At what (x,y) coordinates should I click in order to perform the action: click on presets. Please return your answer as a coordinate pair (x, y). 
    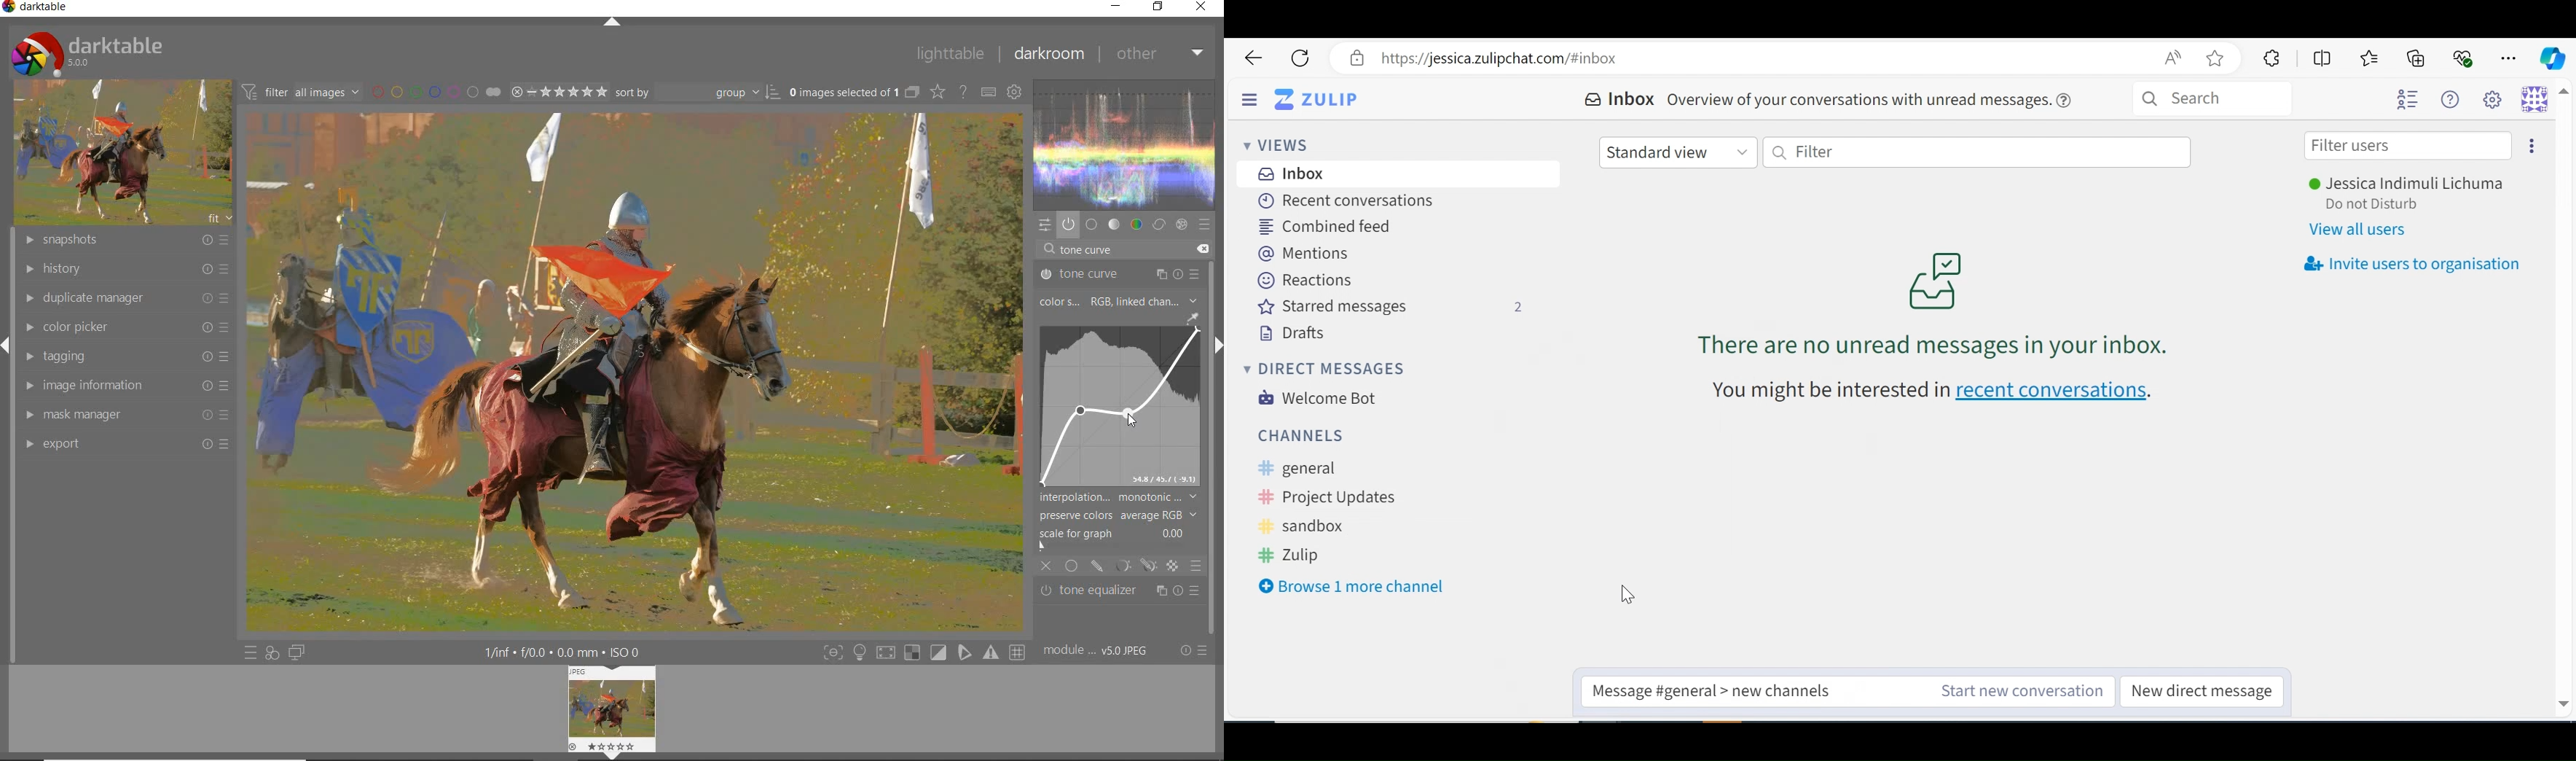
    Looking at the image, I should click on (1205, 225).